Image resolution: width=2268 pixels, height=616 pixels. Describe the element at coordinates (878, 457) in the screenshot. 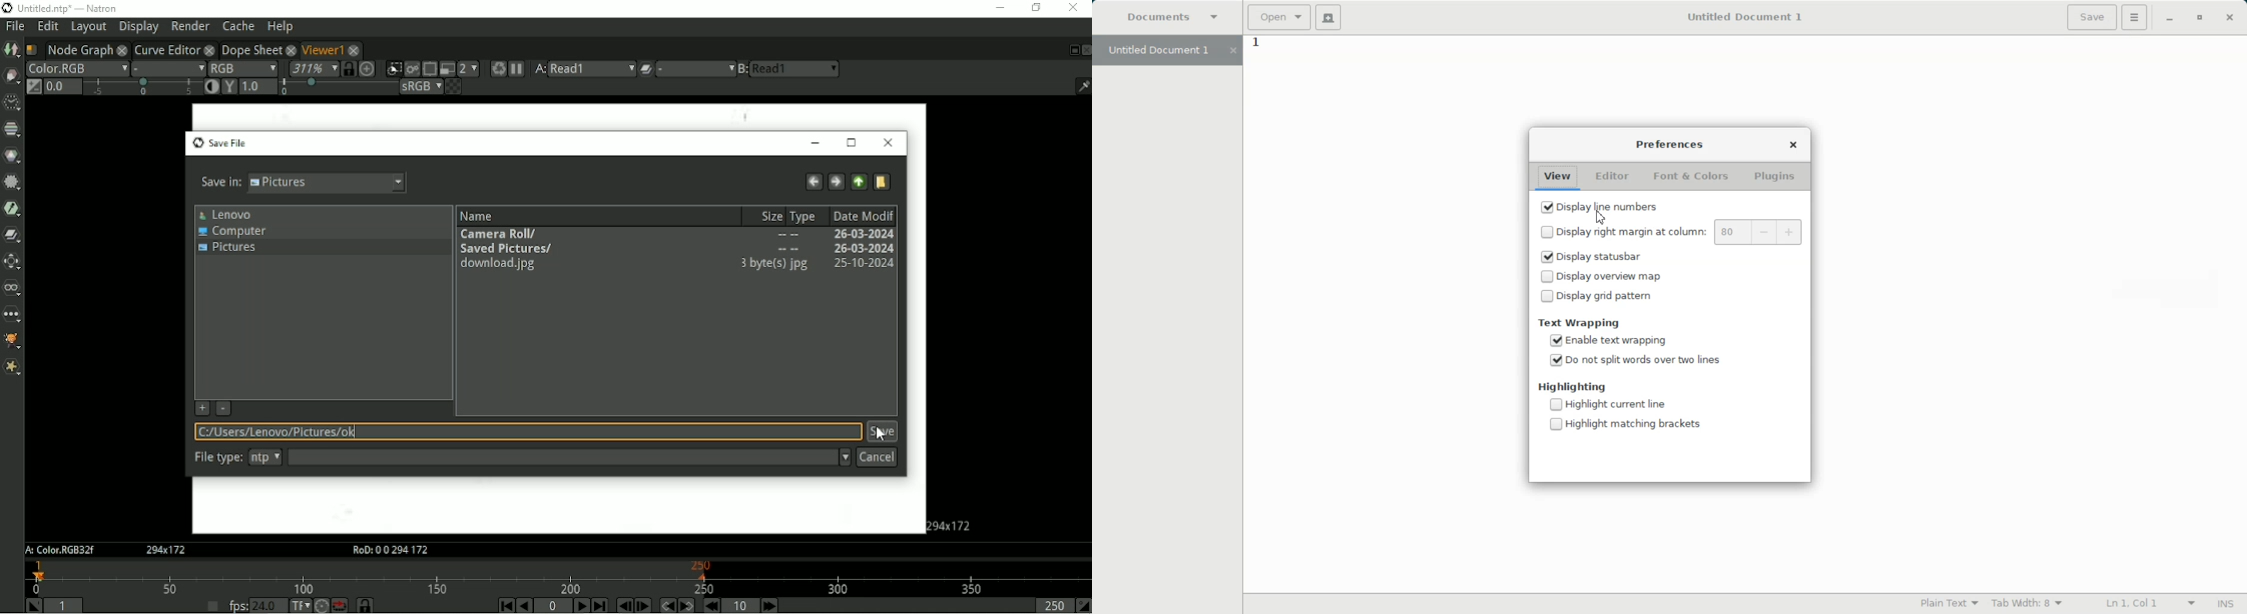

I see `Cancel` at that location.